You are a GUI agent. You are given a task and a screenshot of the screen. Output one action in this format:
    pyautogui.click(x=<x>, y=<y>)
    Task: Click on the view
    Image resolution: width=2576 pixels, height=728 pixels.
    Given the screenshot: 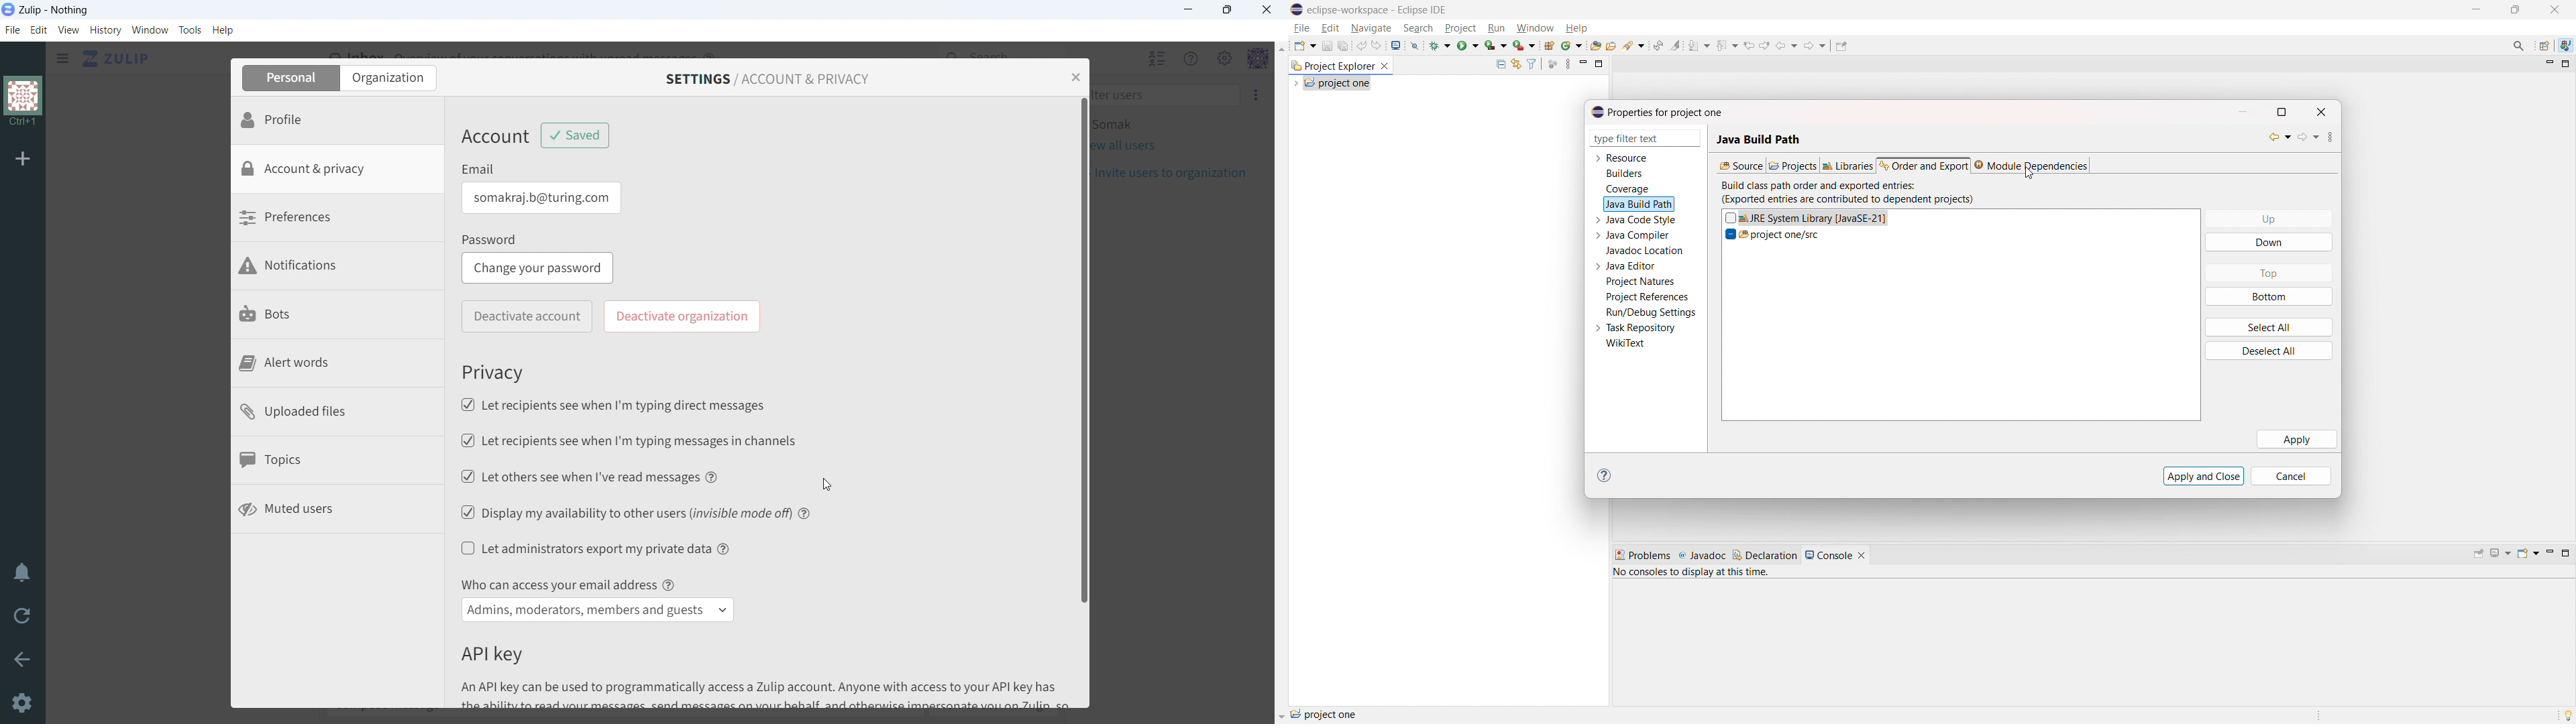 What is the action you would take?
    pyautogui.click(x=69, y=29)
    